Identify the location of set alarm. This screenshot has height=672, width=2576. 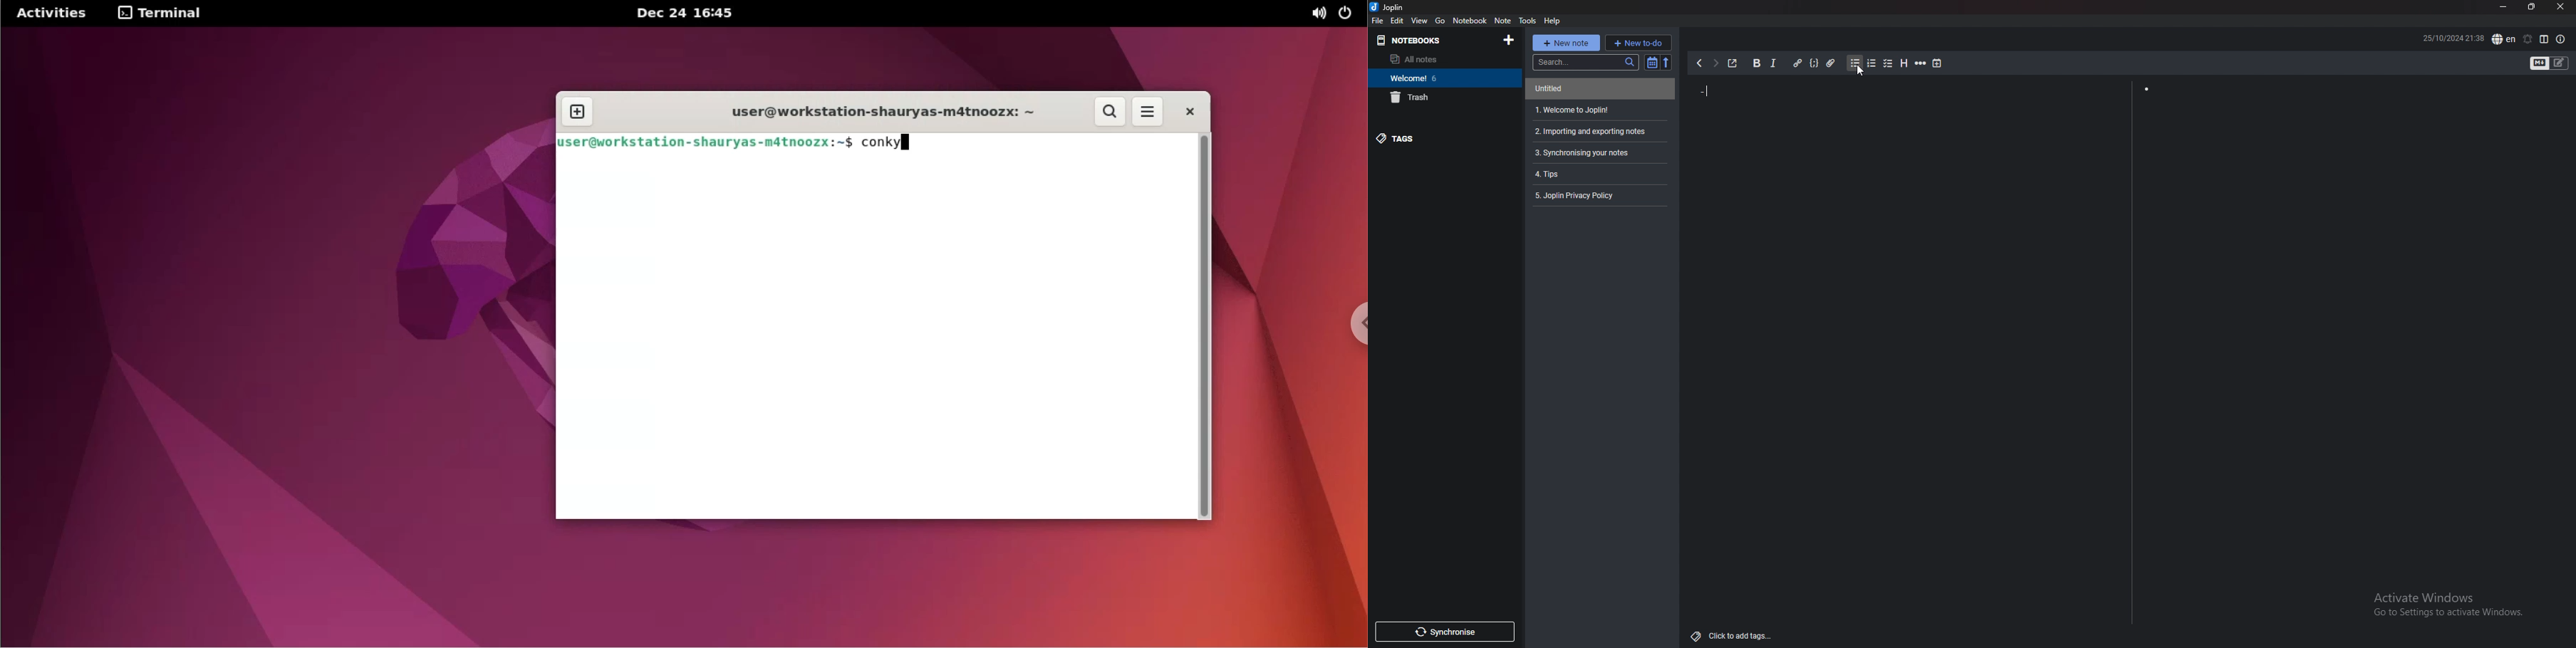
(2525, 39).